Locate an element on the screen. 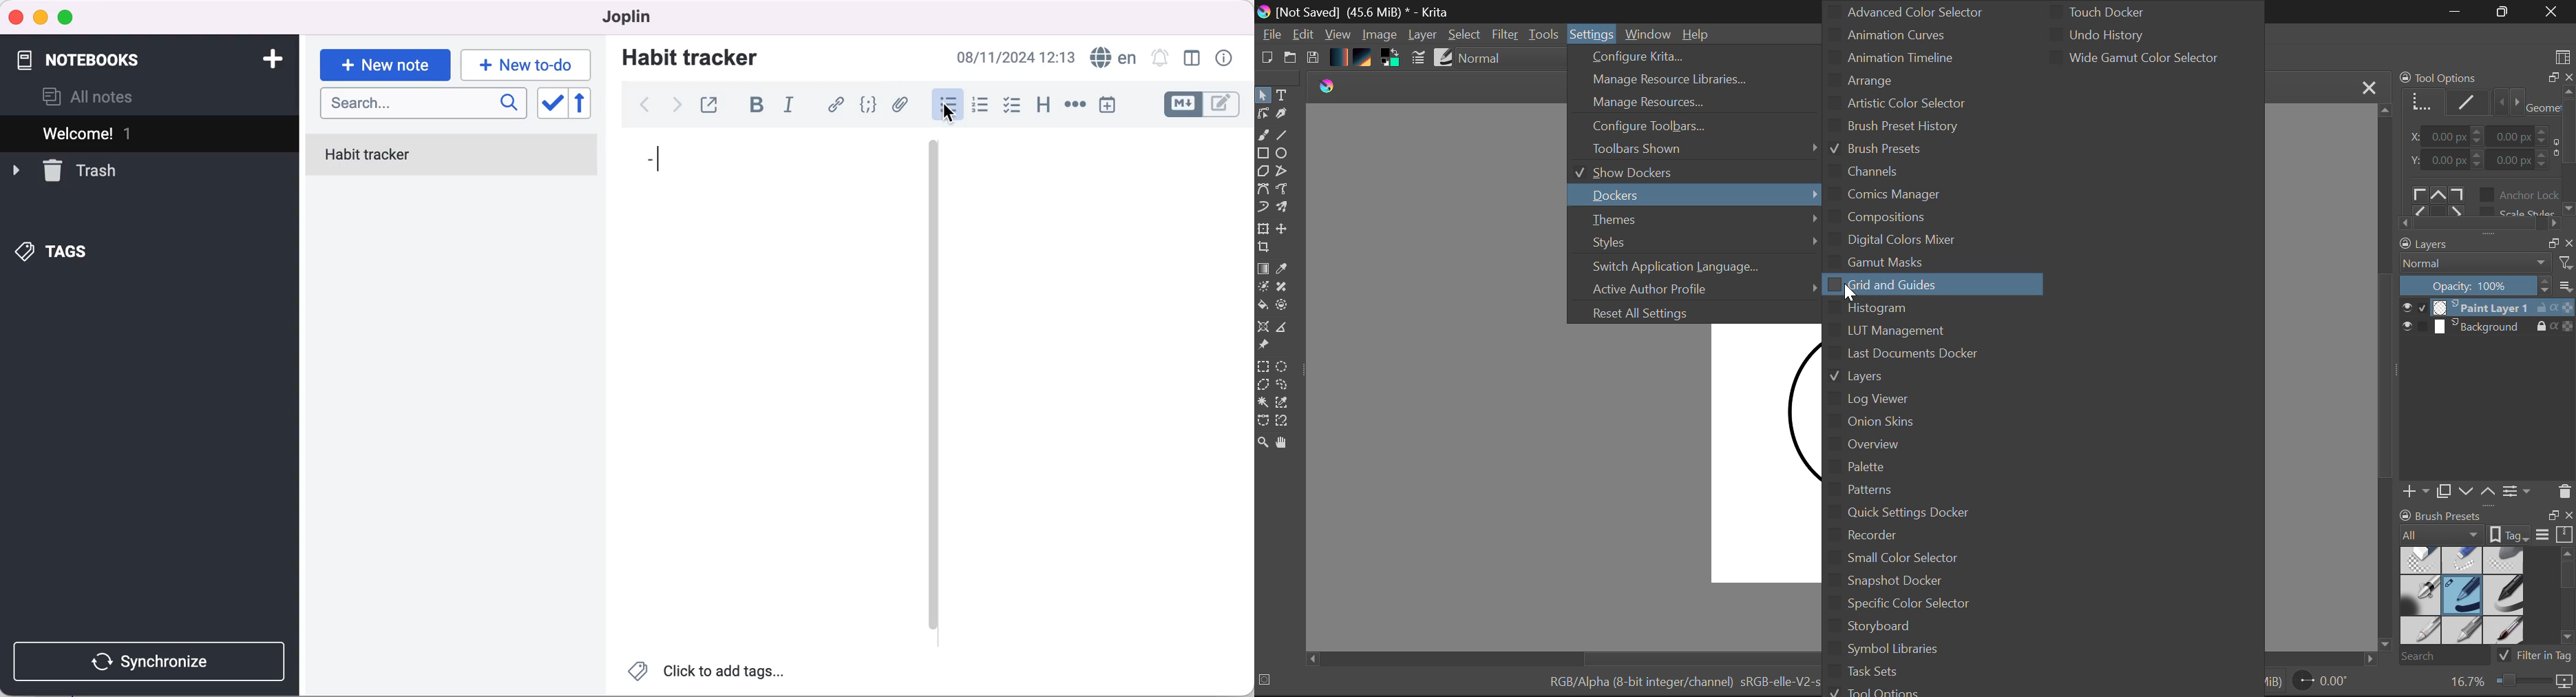 The width and height of the screenshot is (2576, 700). back is located at coordinates (644, 105).